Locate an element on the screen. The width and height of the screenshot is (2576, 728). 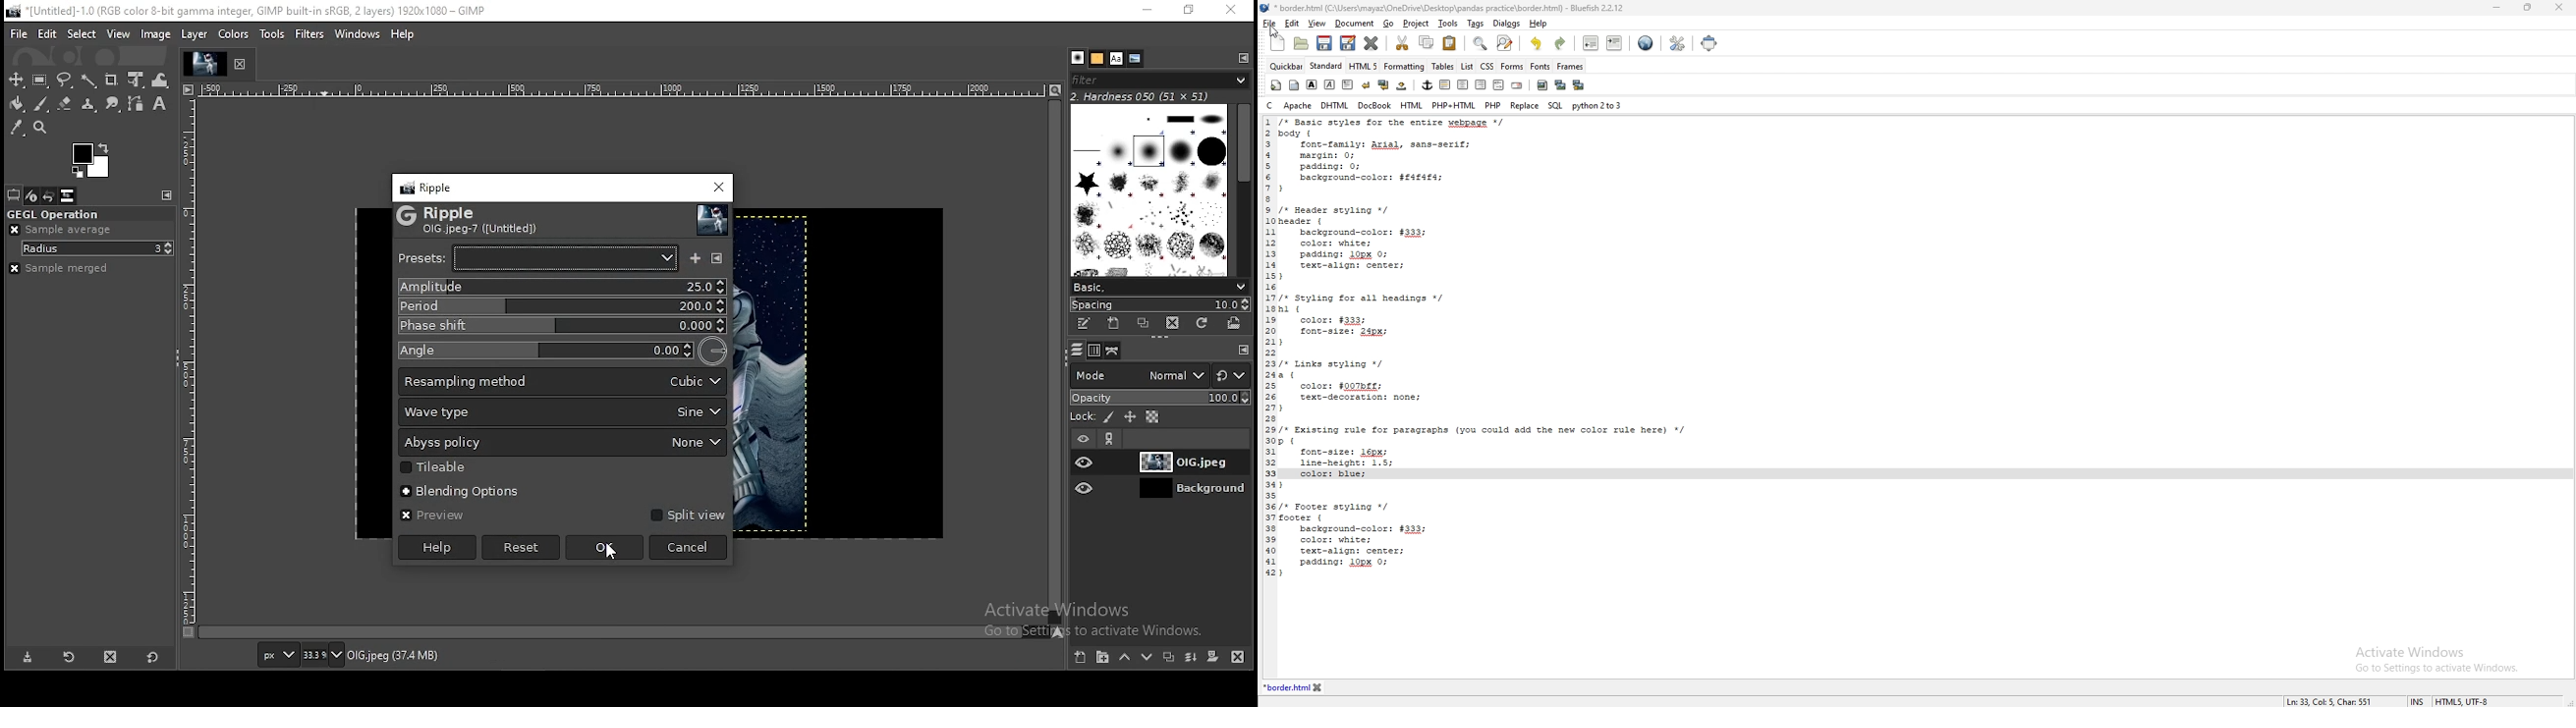
spacing is located at coordinates (1160, 304).